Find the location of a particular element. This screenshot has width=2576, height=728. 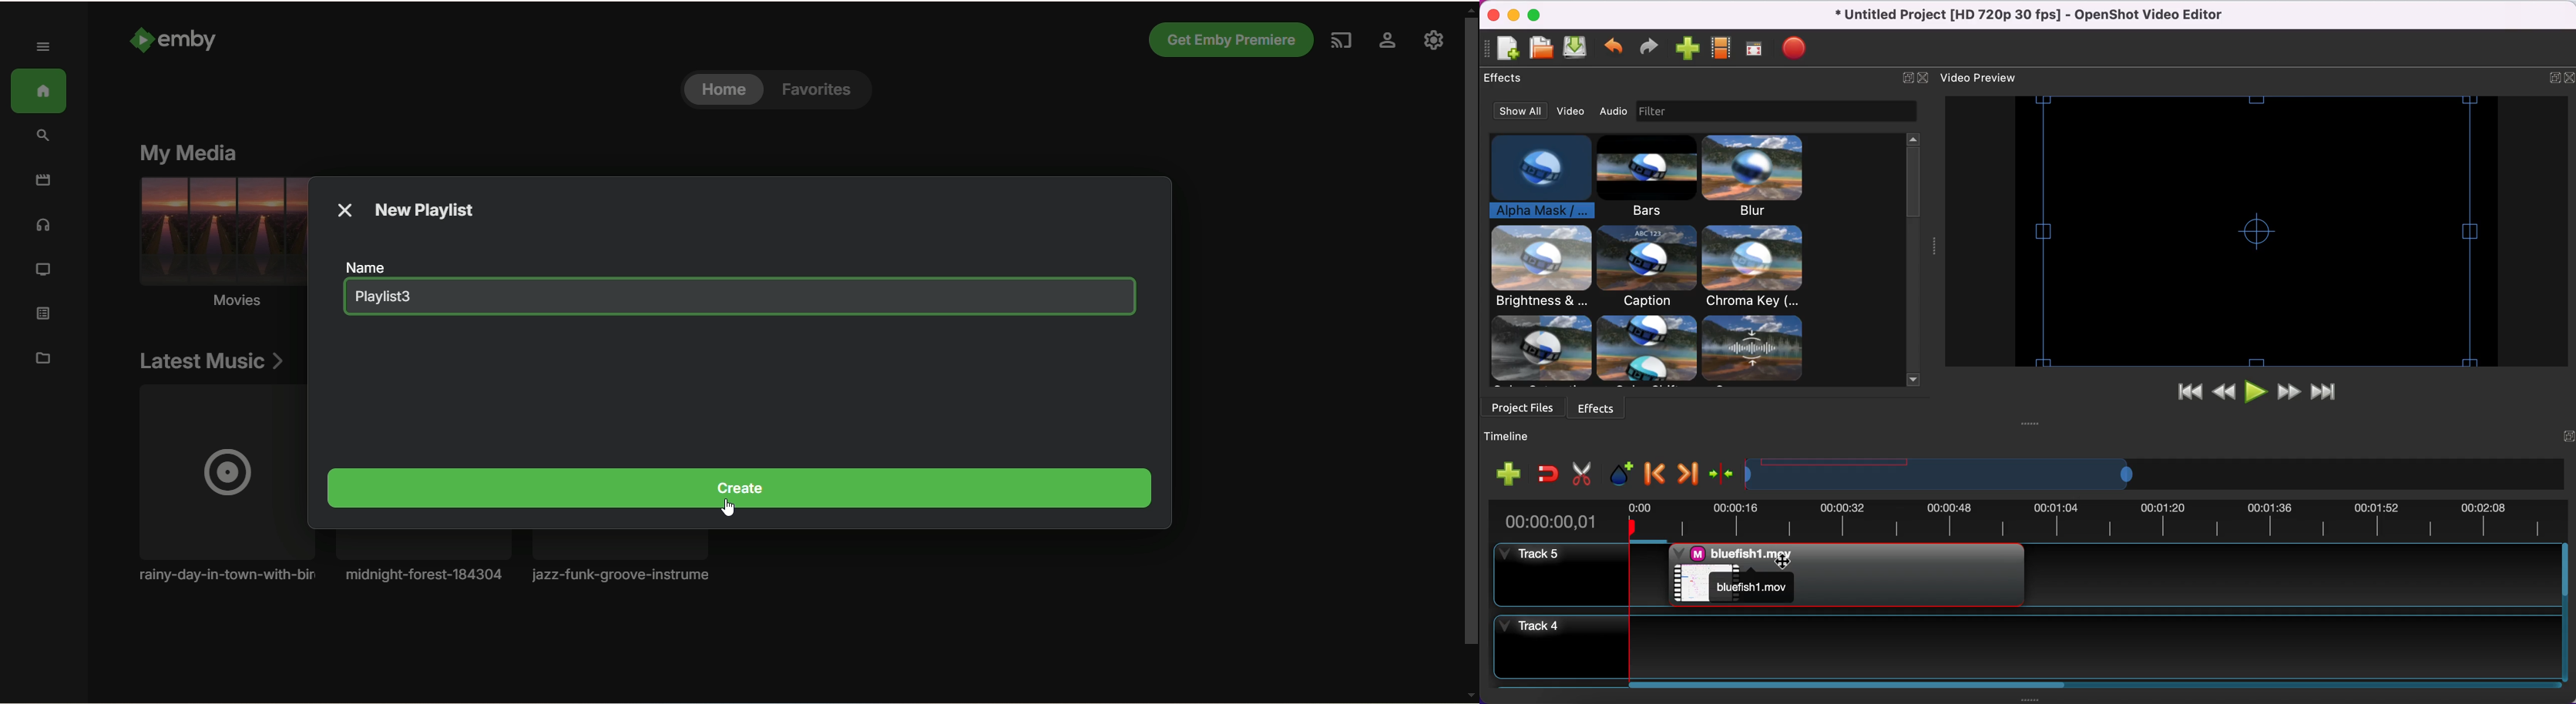

minimize is located at coordinates (1512, 15).